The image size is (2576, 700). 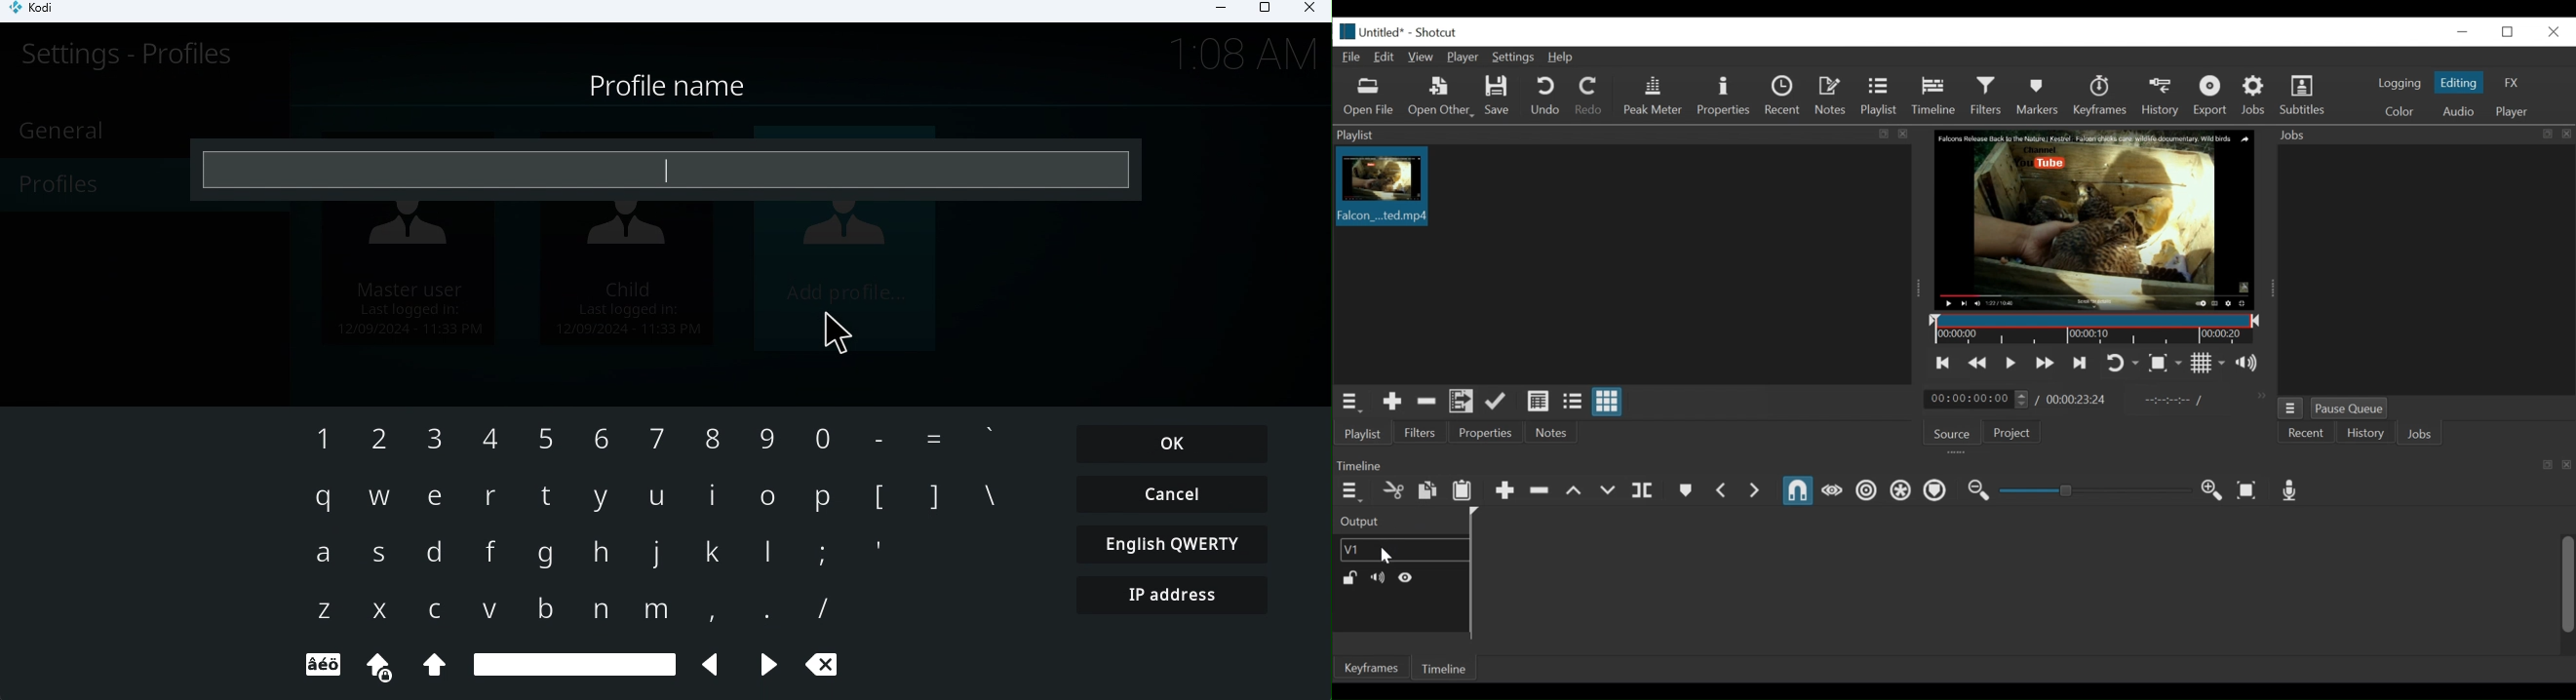 I want to click on Lift, so click(x=1574, y=490).